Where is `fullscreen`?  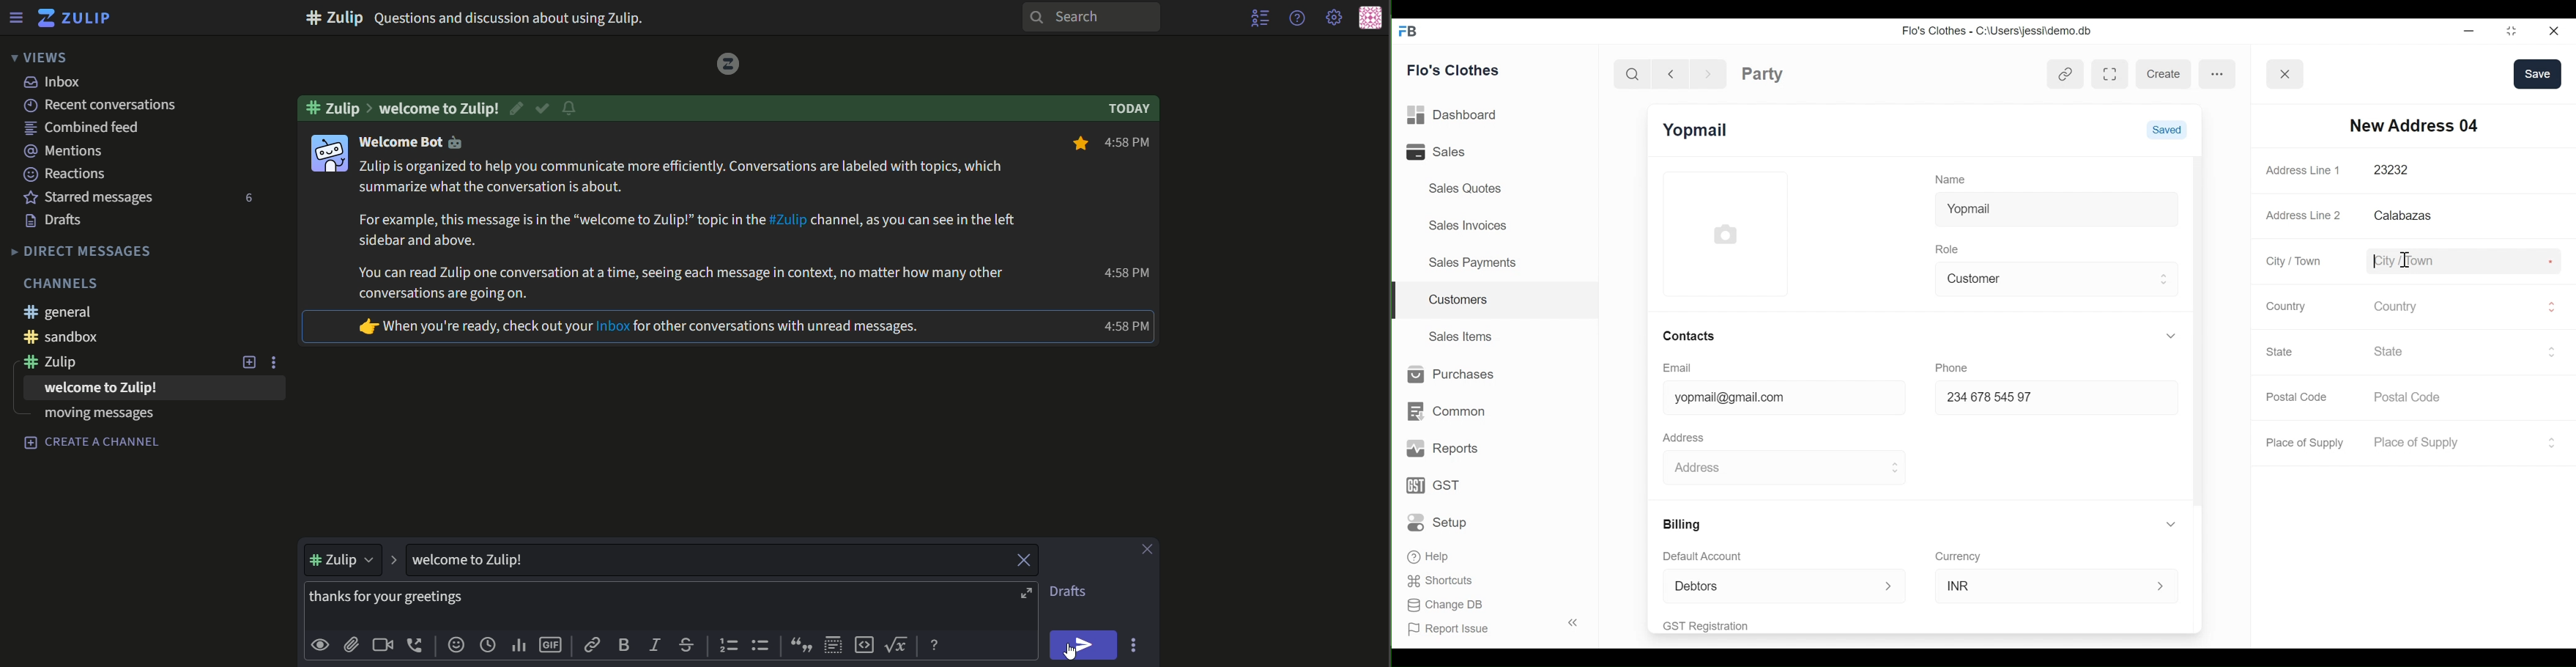 fullscreen is located at coordinates (1028, 594).